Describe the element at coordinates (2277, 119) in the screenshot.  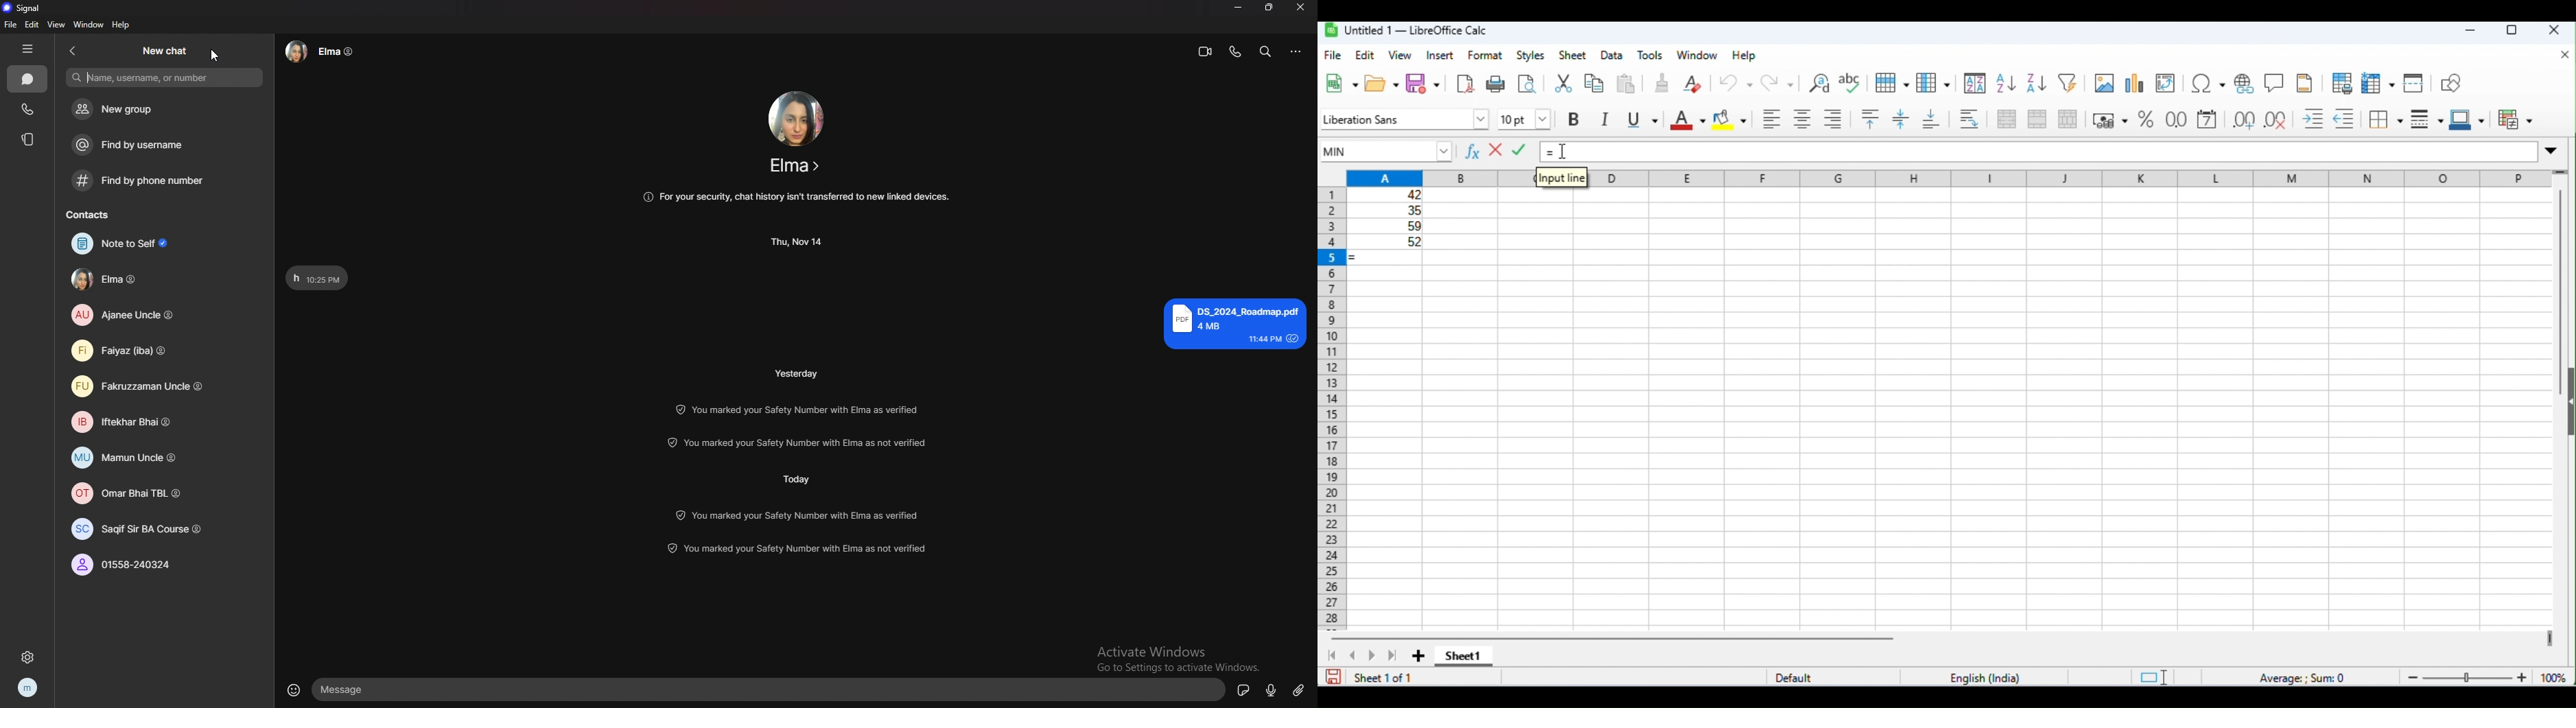
I see `delete decimal place` at that location.